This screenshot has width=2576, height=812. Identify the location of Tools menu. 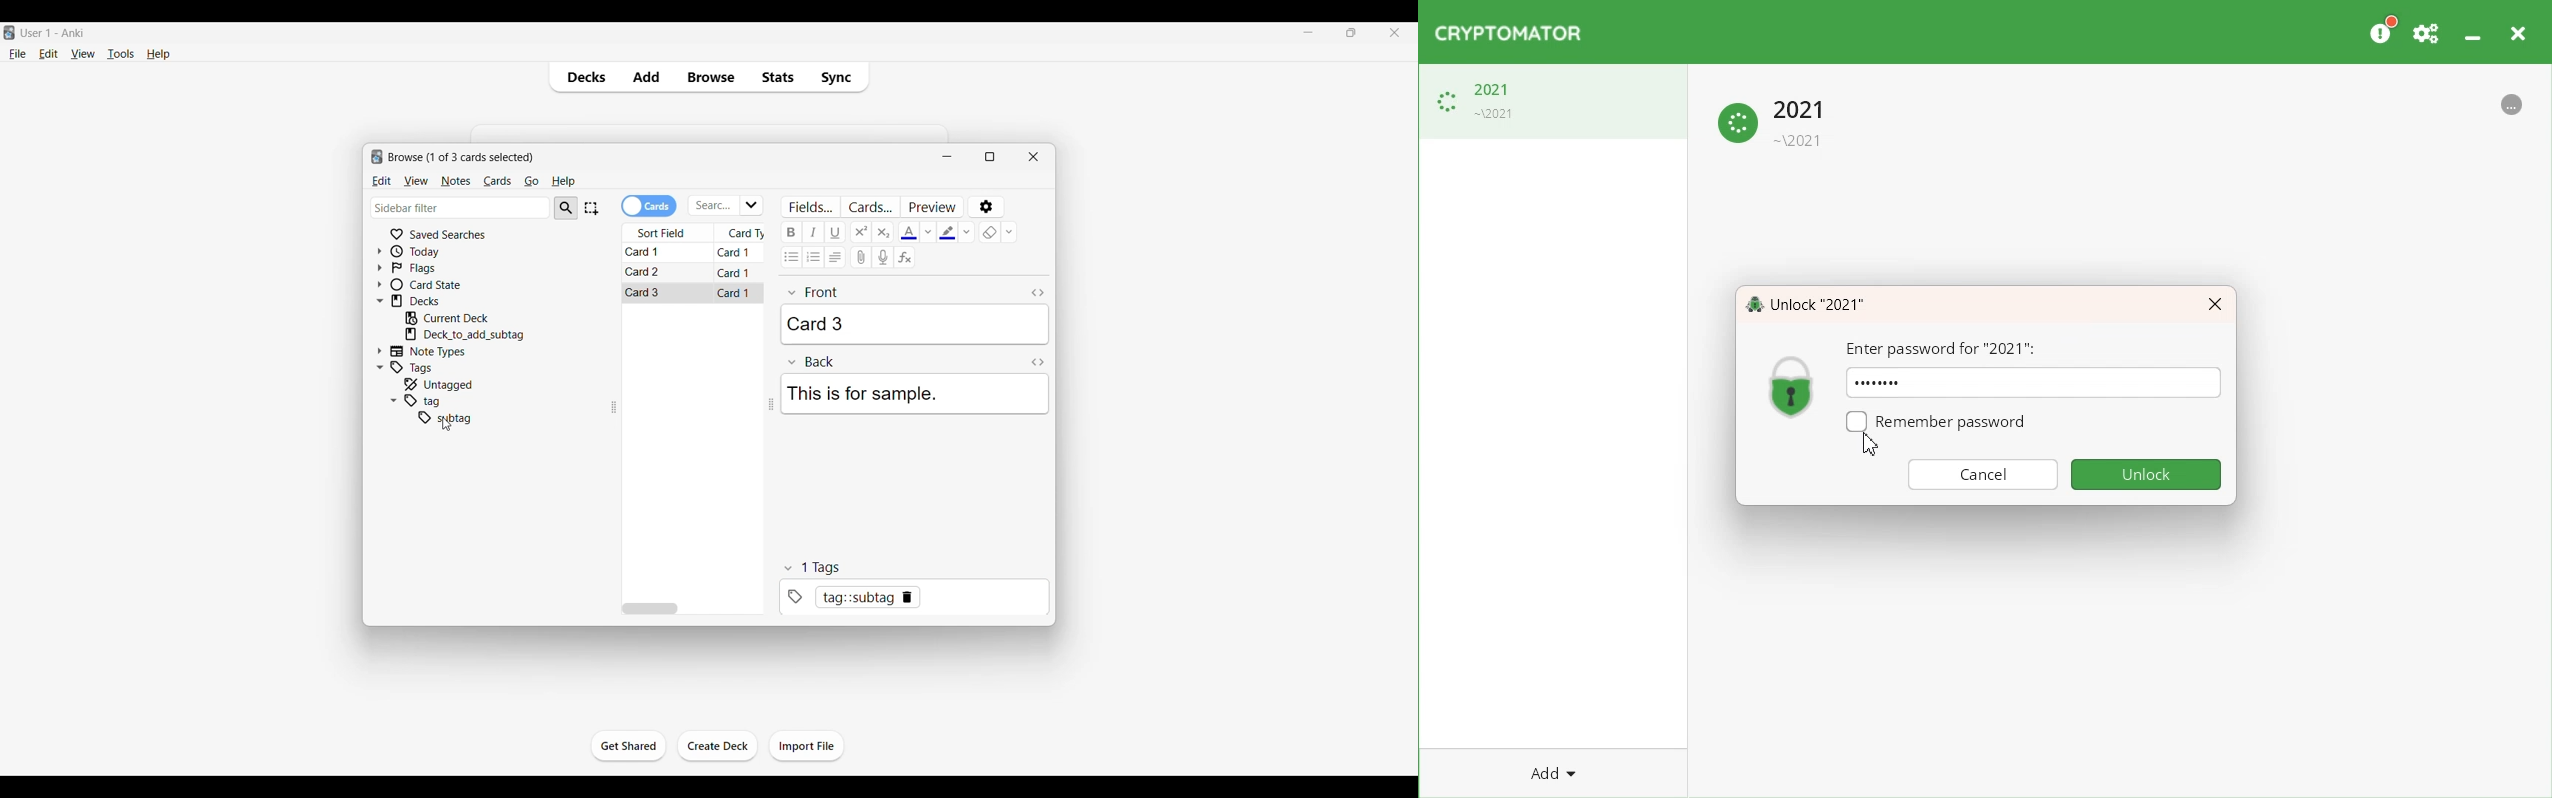
(121, 54).